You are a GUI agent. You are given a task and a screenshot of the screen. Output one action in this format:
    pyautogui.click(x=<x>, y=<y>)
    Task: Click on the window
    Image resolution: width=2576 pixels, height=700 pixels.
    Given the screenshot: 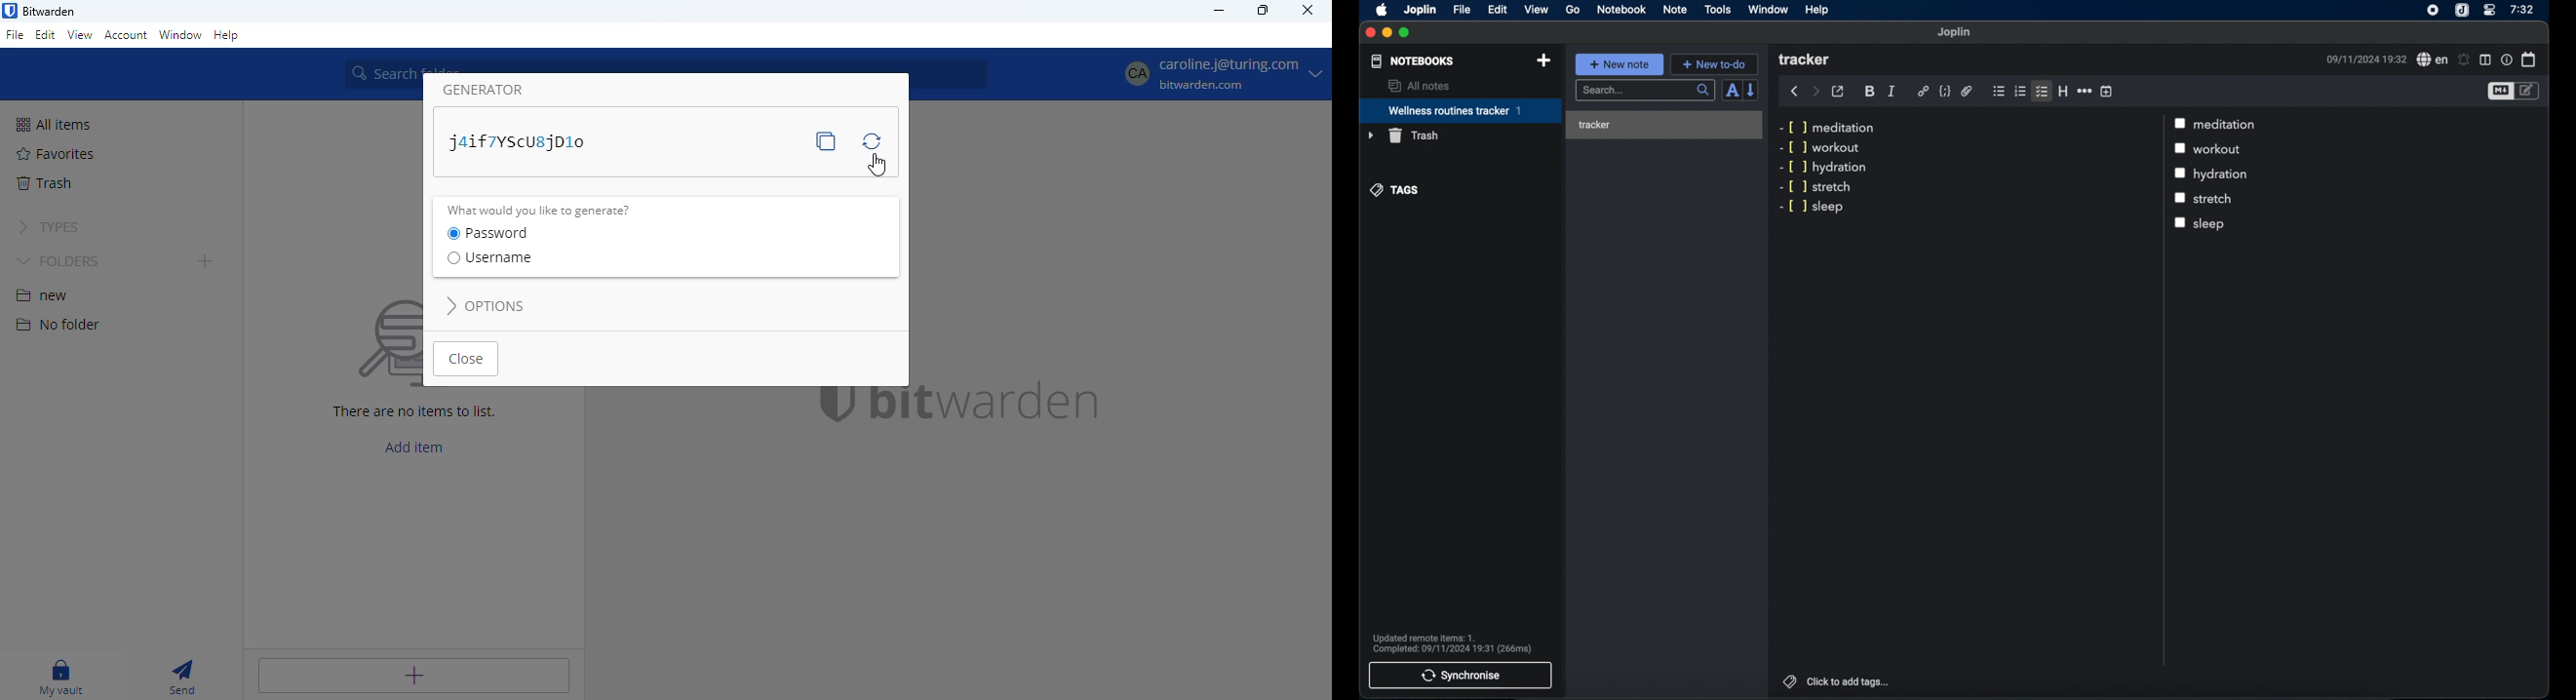 What is the action you would take?
    pyautogui.click(x=1769, y=9)
    